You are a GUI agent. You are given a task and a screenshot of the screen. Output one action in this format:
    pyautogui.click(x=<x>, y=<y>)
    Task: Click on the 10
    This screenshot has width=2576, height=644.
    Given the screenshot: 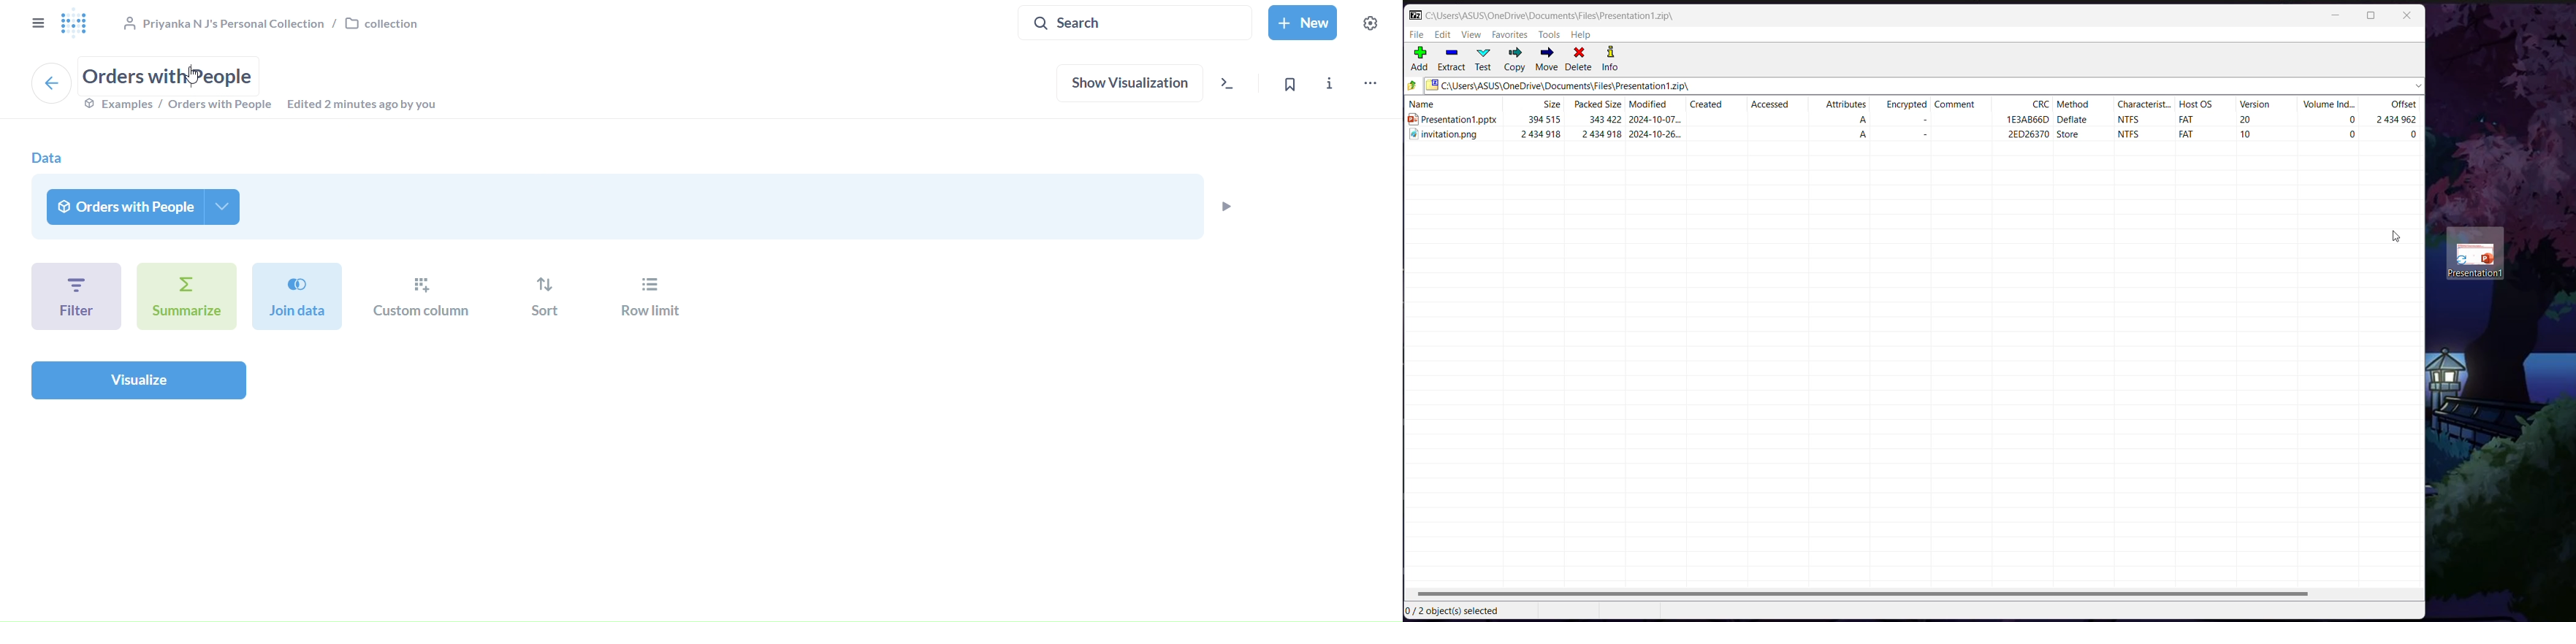 What is the action you would take?
    pyautogui.click(x=2253, y=136)
    